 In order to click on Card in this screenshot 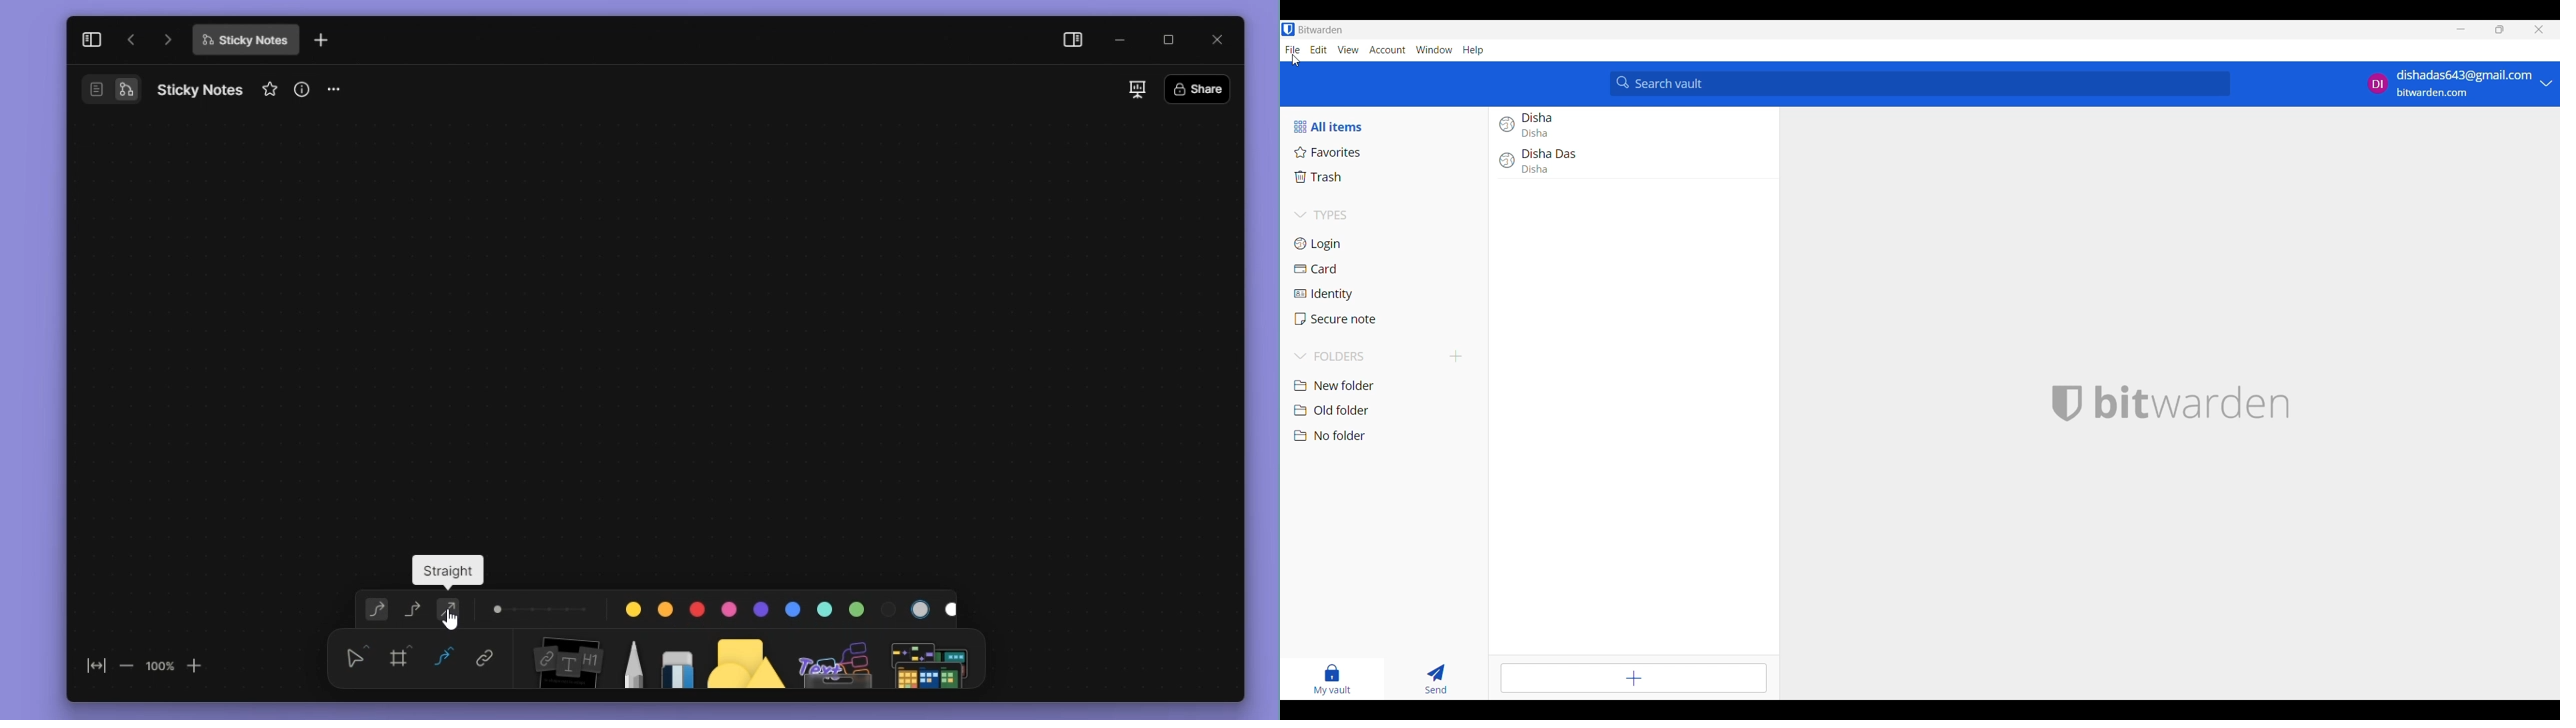, I will do `click(1387, 270)`.